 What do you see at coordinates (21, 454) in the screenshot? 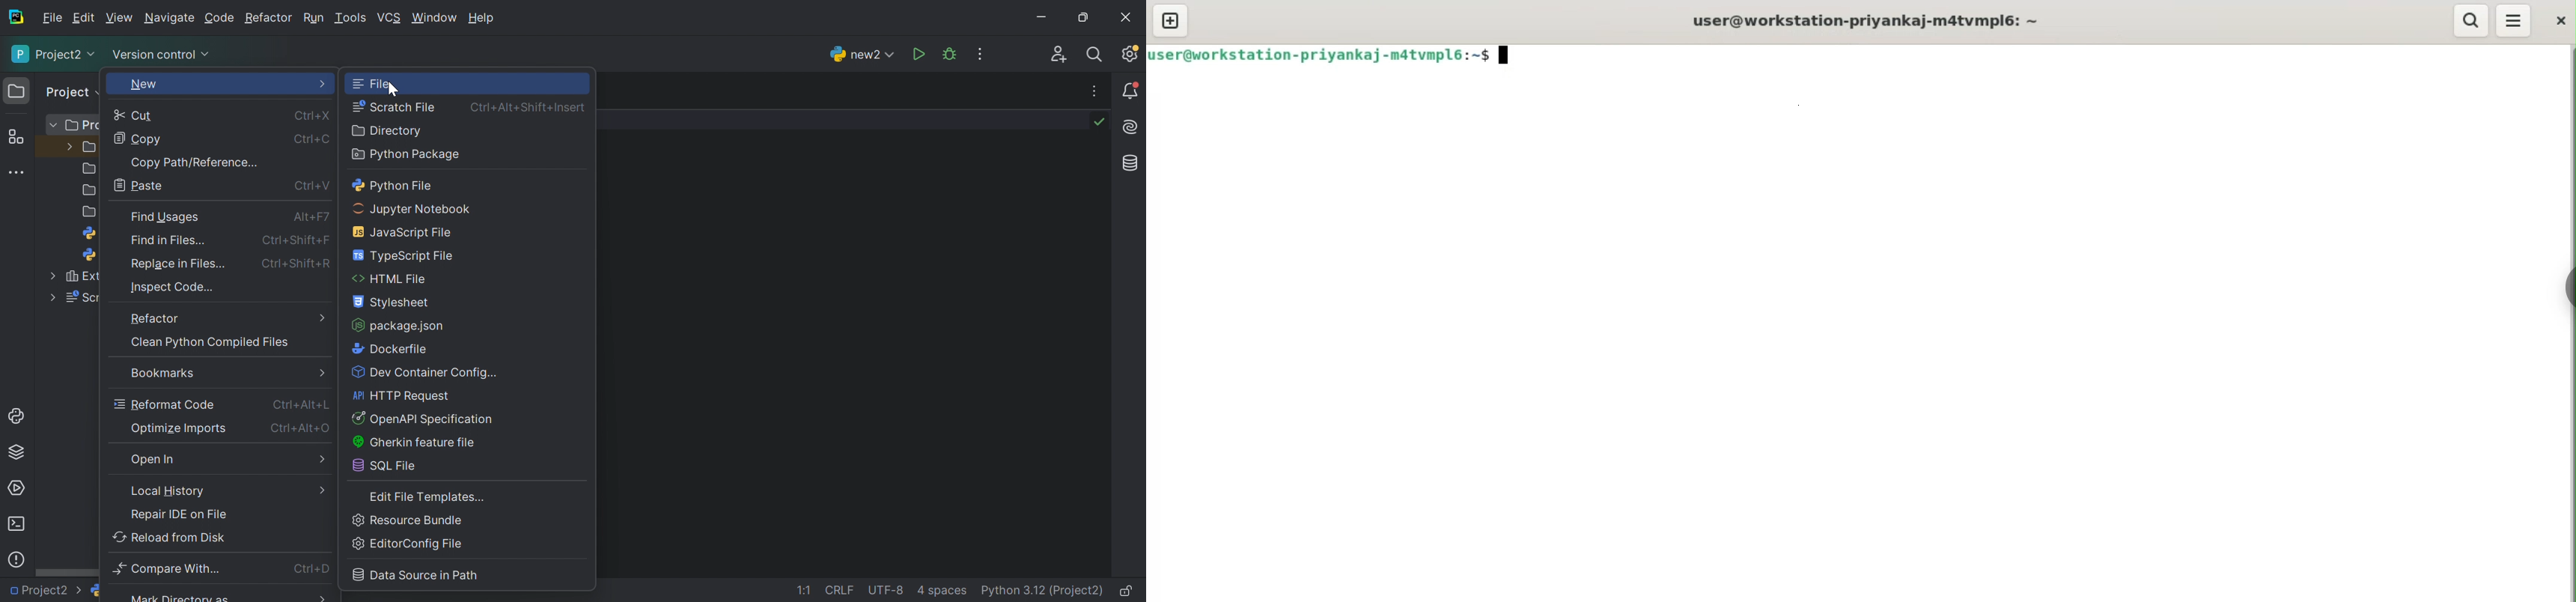
I see `Python Packages` at bounding box center [21, 454].